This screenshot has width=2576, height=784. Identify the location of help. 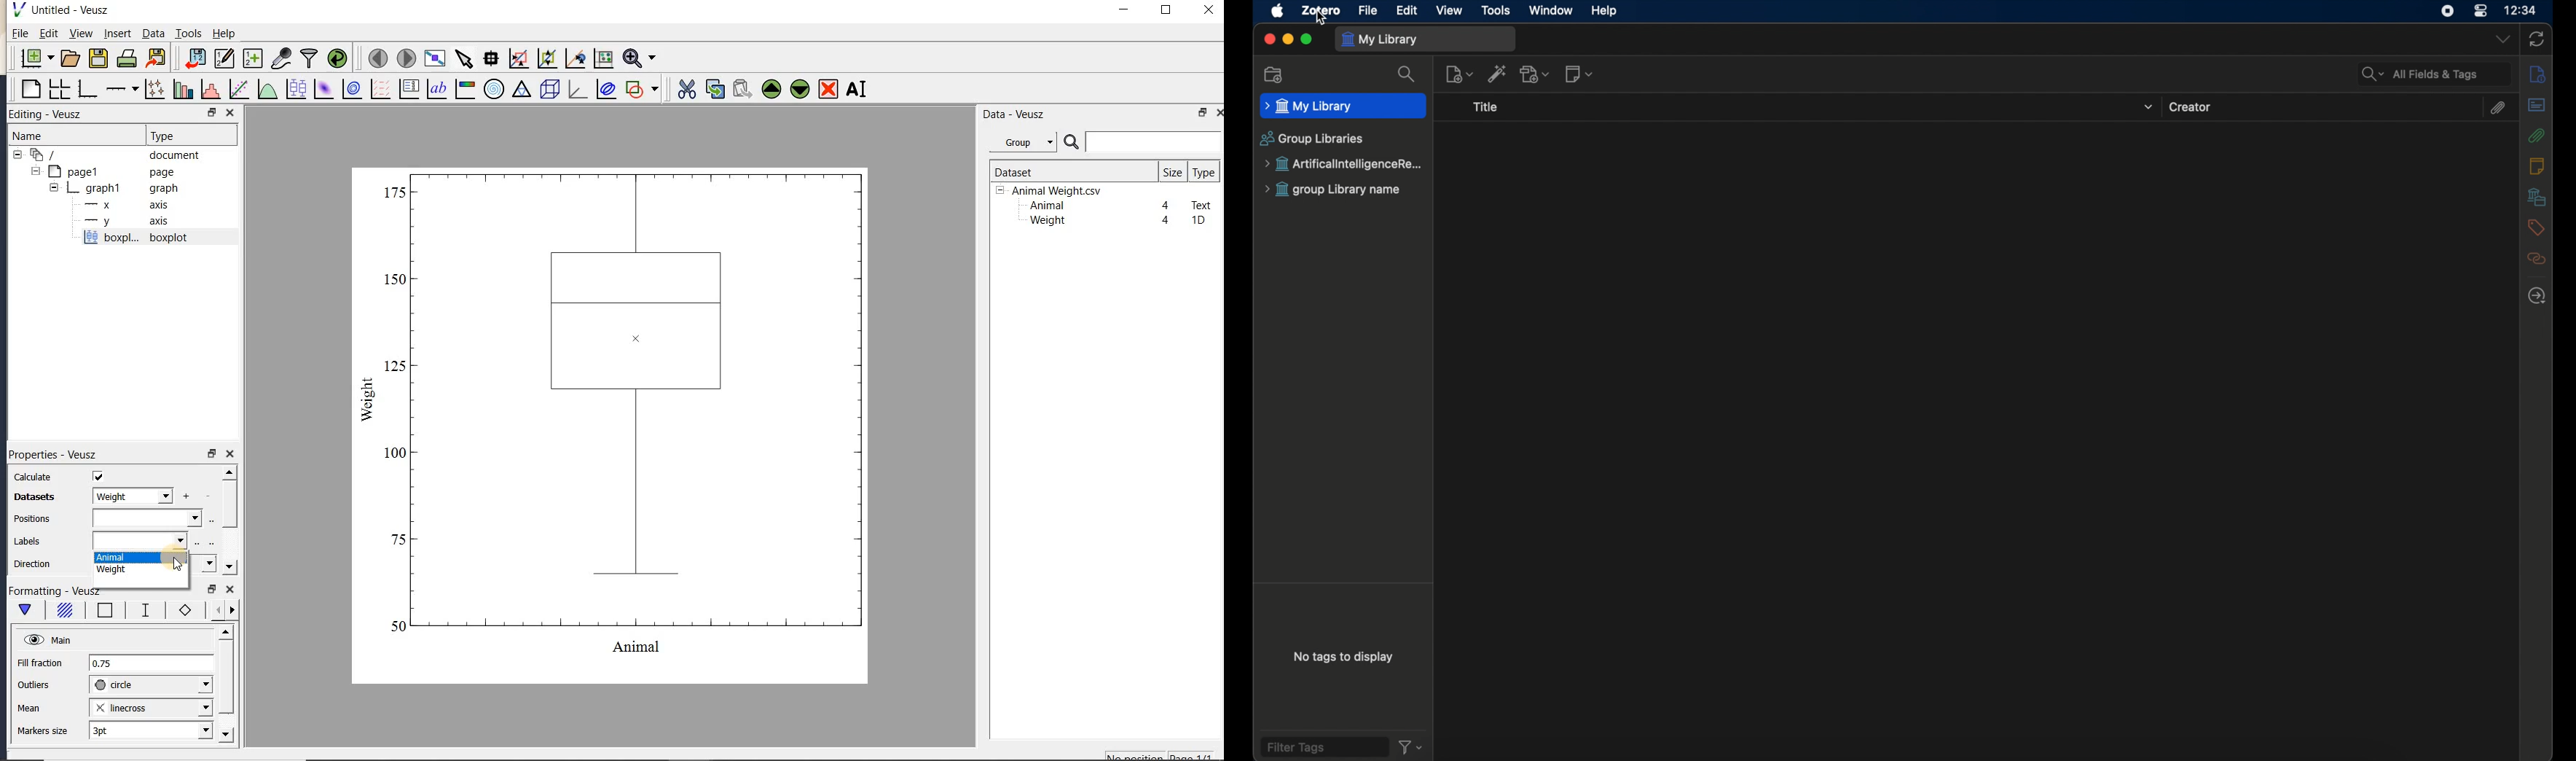
(1606, 11).